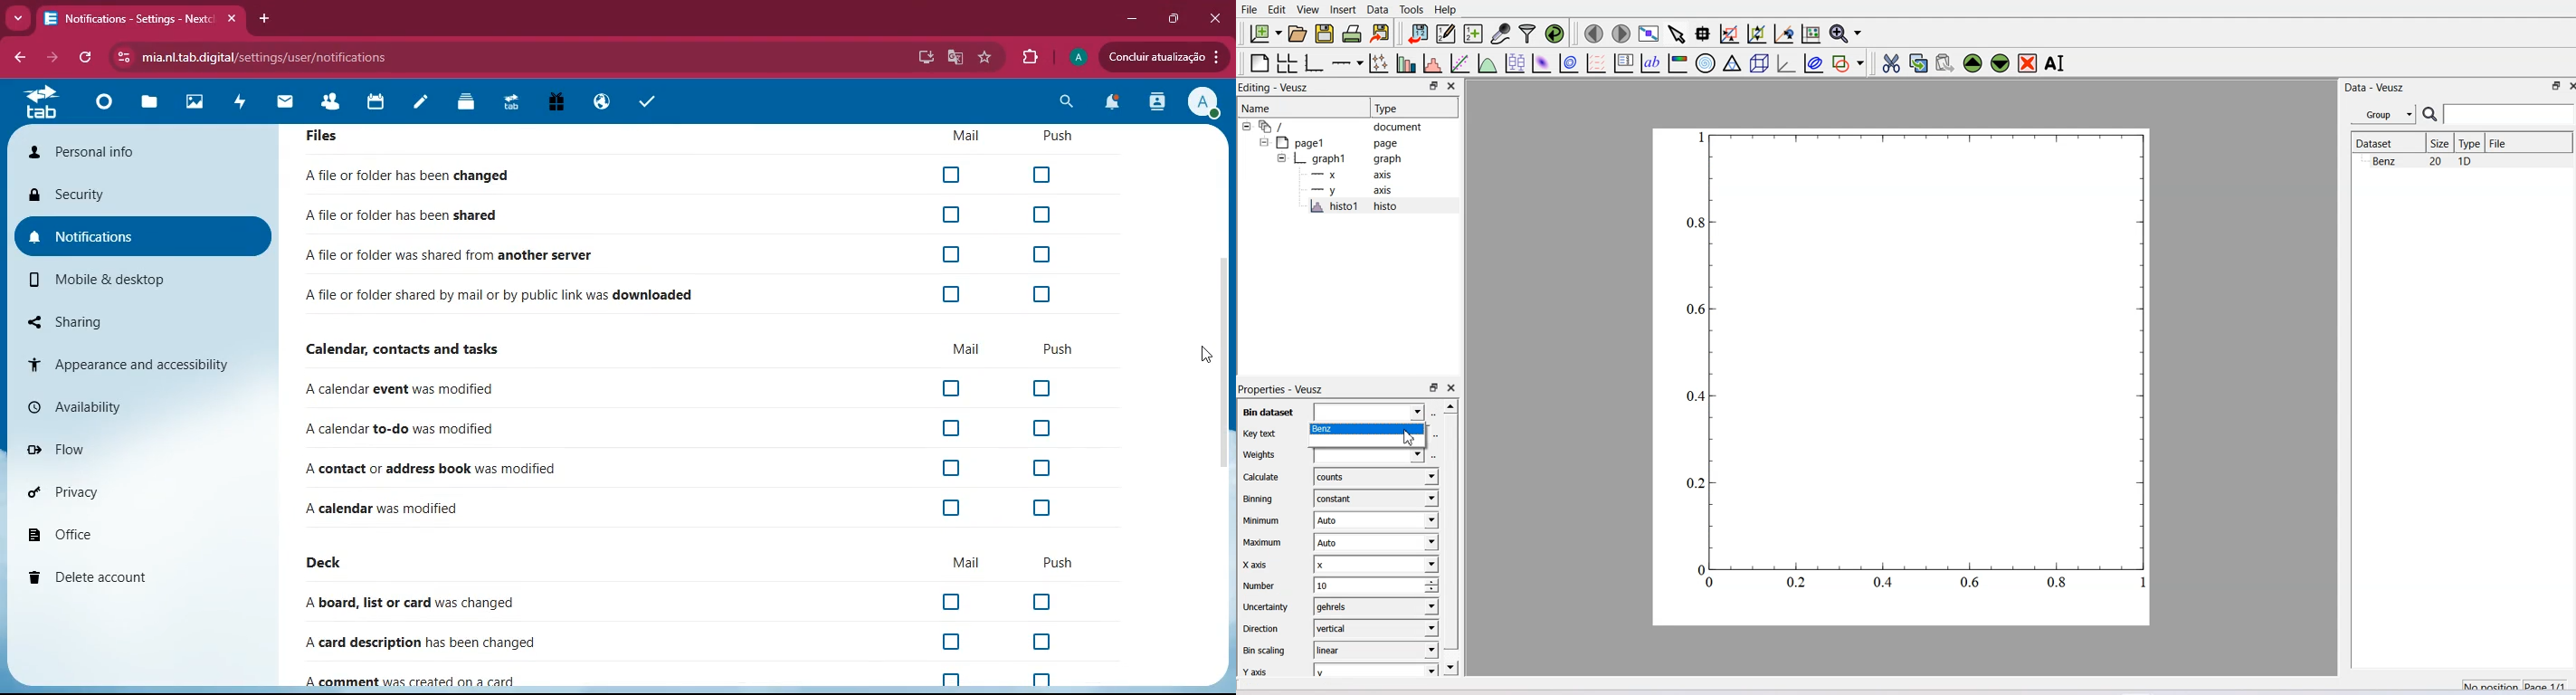  Describe the element at coordinates (1259, 454) in the screenshot. I see `Weights` at that location.